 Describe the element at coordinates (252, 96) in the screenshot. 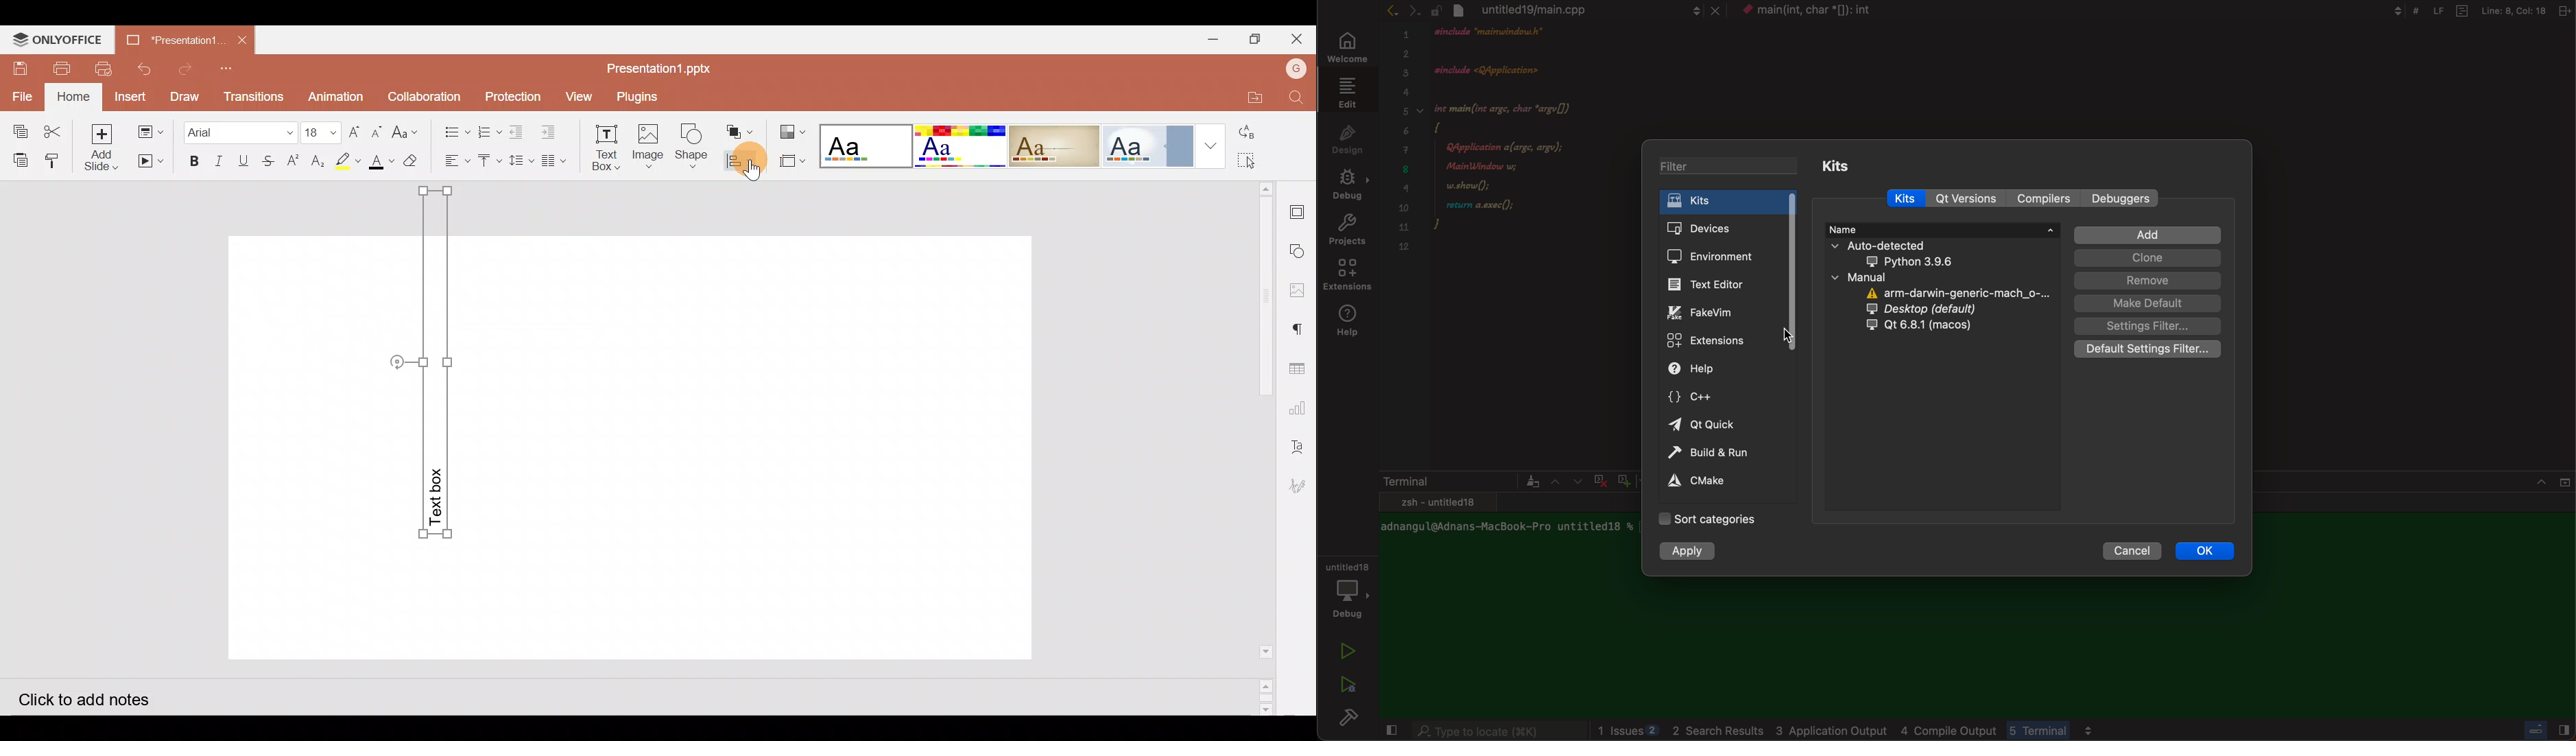

I see `Transitions` at that location.